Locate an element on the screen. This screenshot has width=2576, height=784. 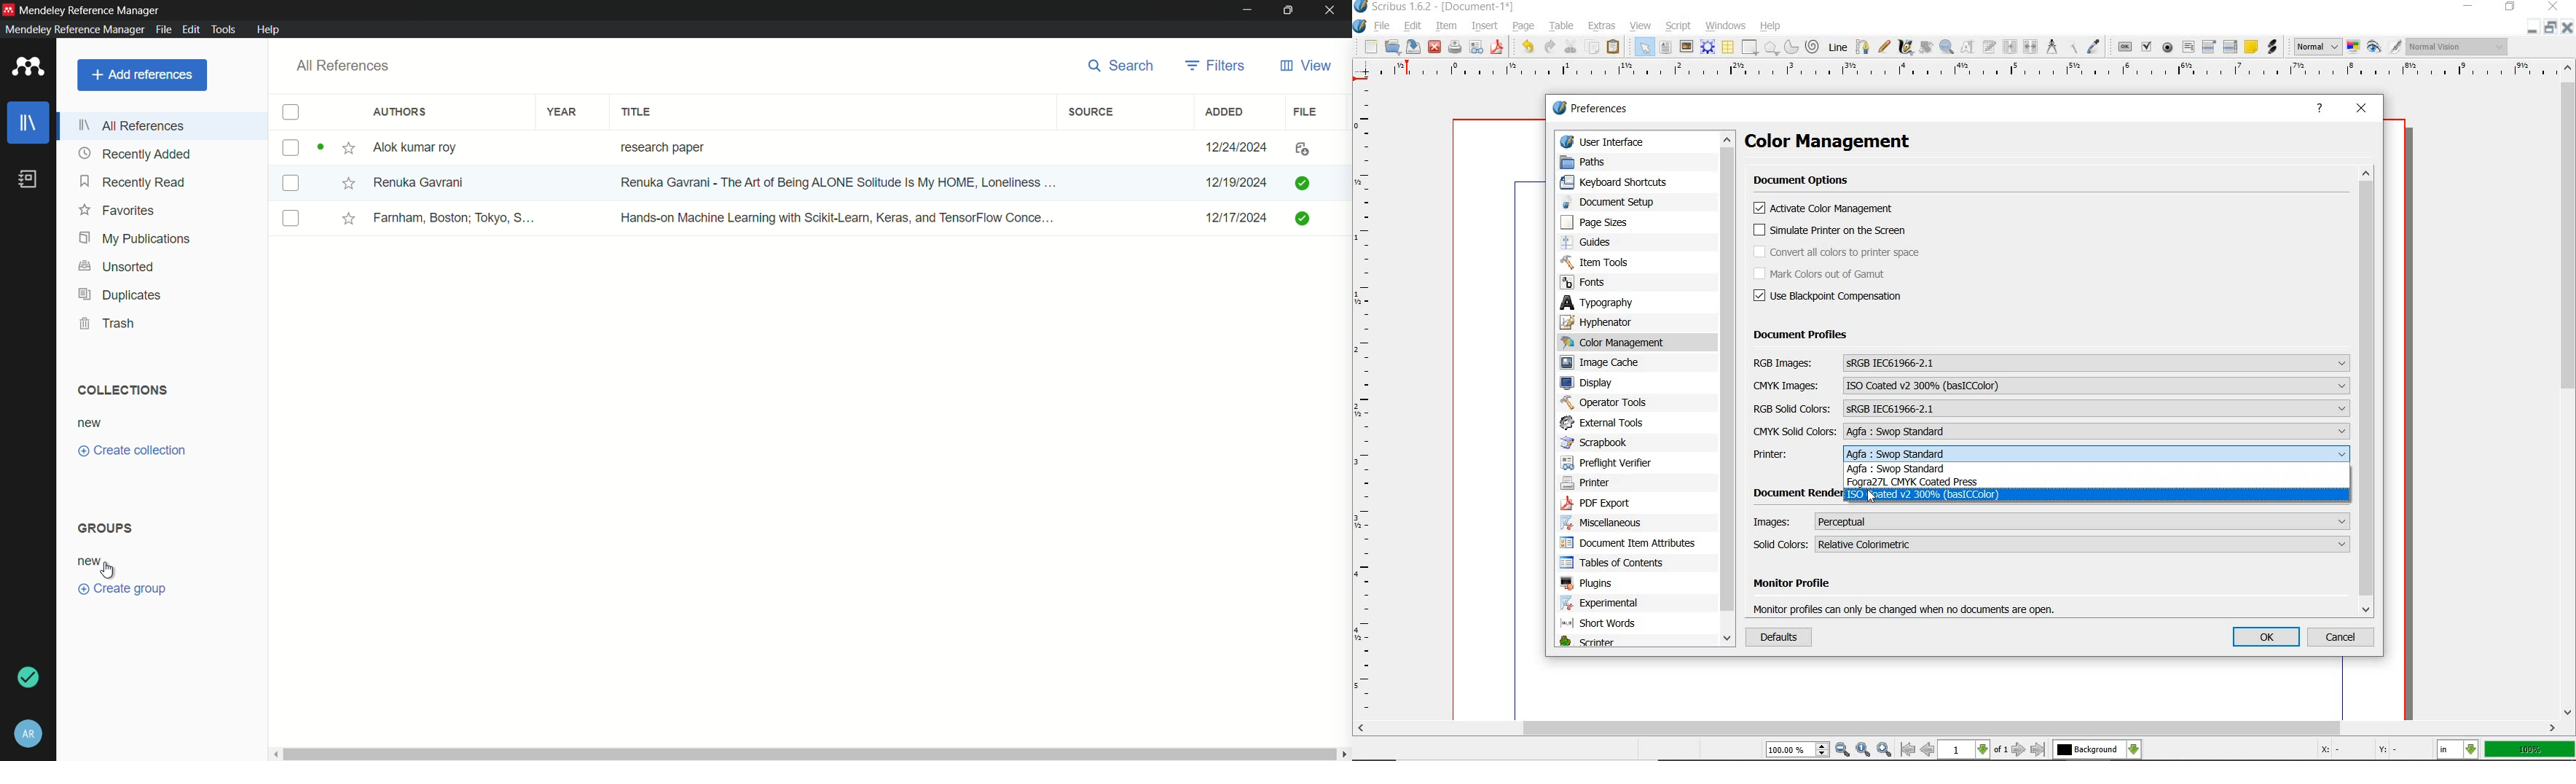
title is located at coordinates (638, 112).